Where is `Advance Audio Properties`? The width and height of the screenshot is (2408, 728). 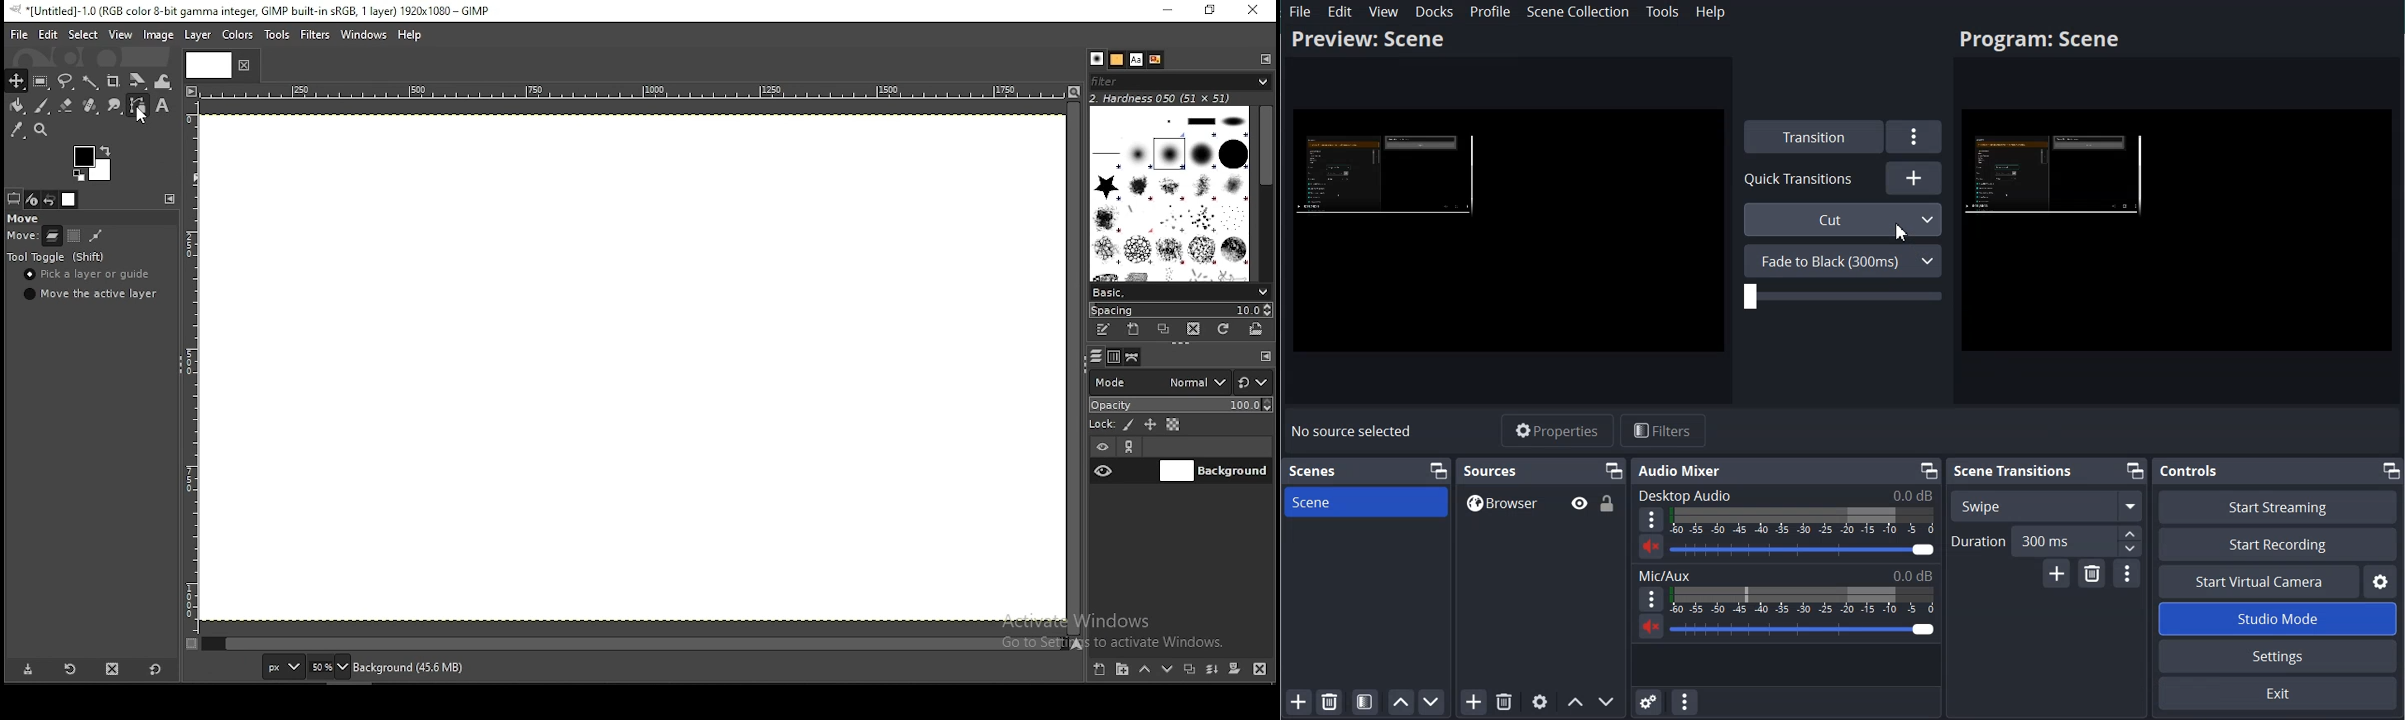 Advance Audio Properties is located at coordinates (1648, 702).